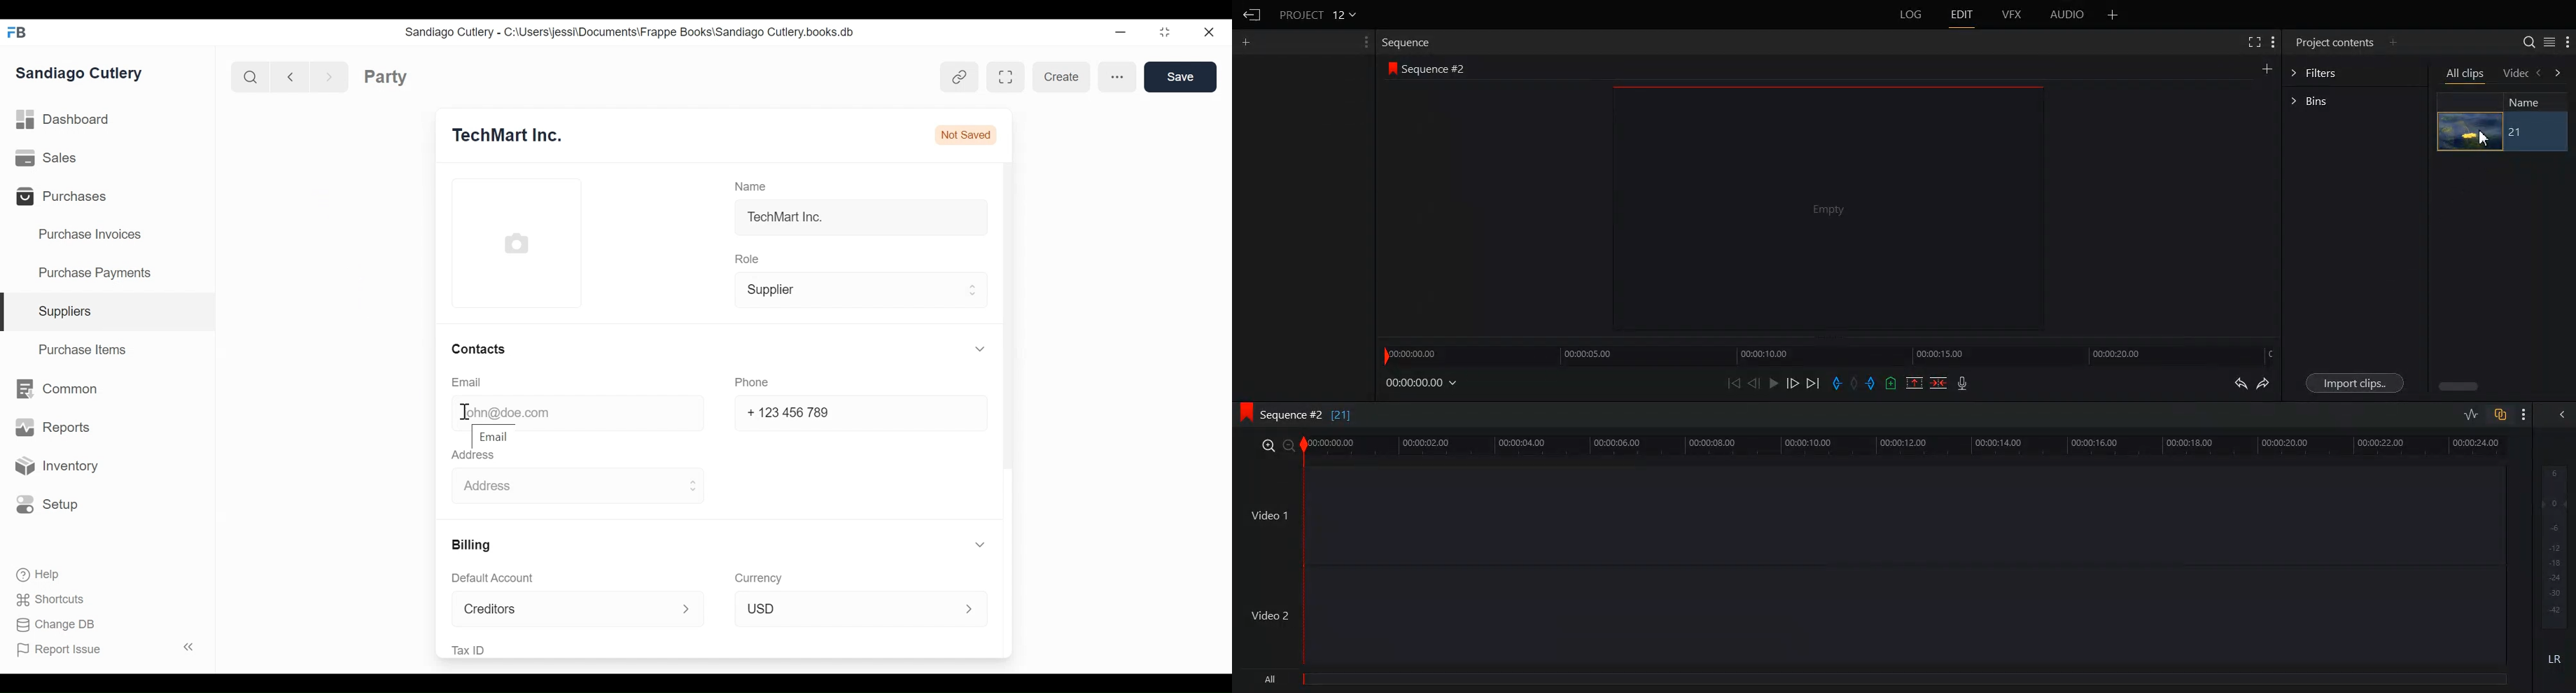  What do you see at coordinates (960, 77) in the screenshot?
I see `link` at bounding box center [960, 77].